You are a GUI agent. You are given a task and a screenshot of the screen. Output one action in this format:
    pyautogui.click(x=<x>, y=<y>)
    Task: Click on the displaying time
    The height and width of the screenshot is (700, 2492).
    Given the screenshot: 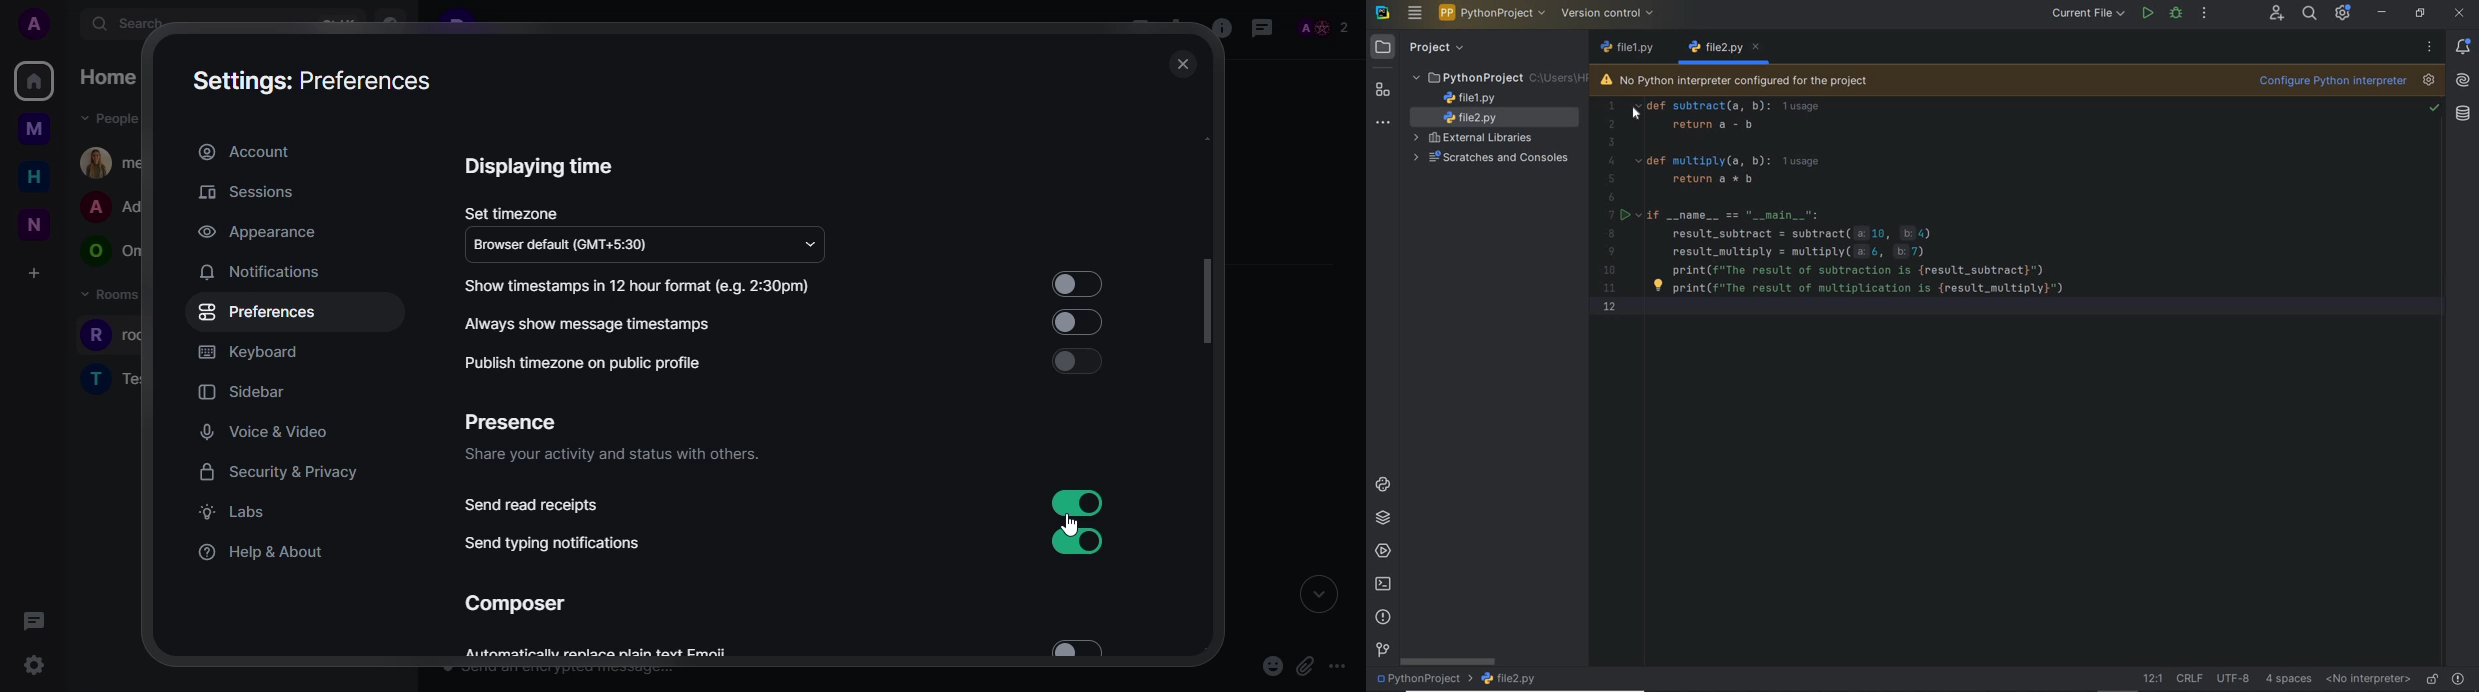 What is the action you would take?
    pyautogui.click(x=540, y=166)
    